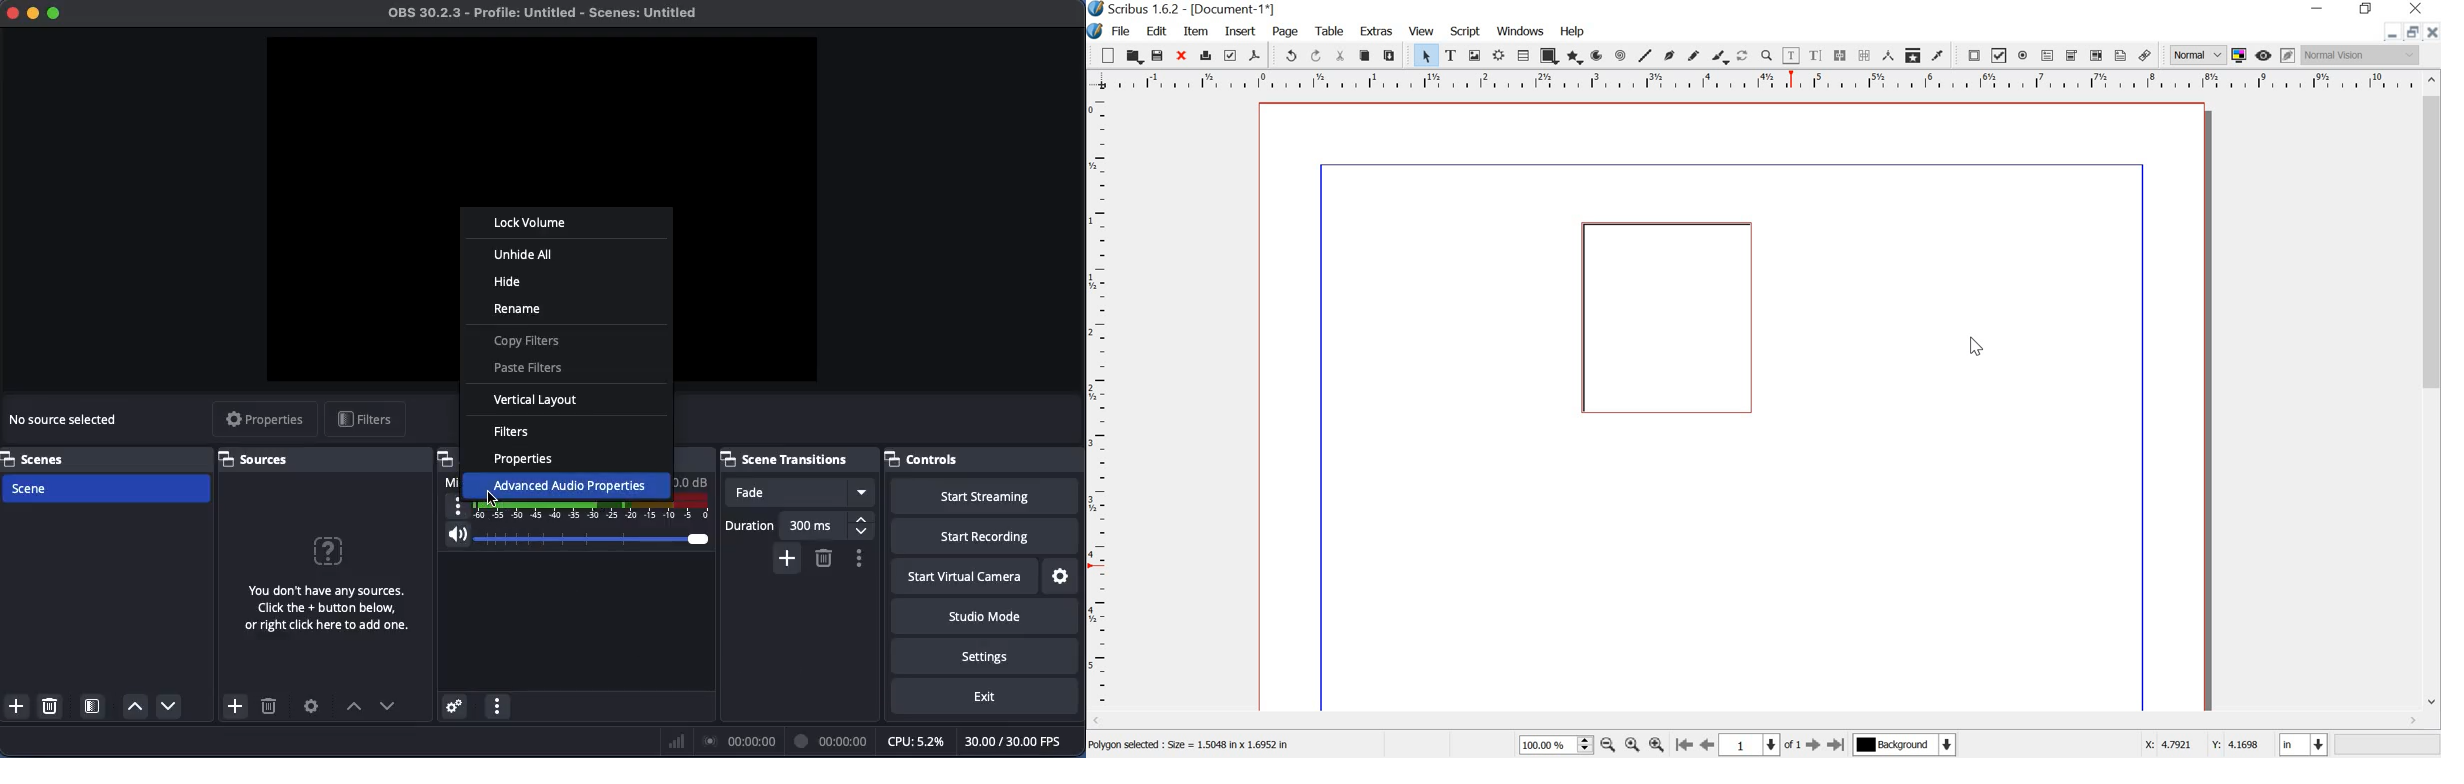 The width and height of the screenshot is (2464, 784). What do you see at coordinates (1102, 56) in the screenshot?
I see `new` at bounding box center [1102, 56].